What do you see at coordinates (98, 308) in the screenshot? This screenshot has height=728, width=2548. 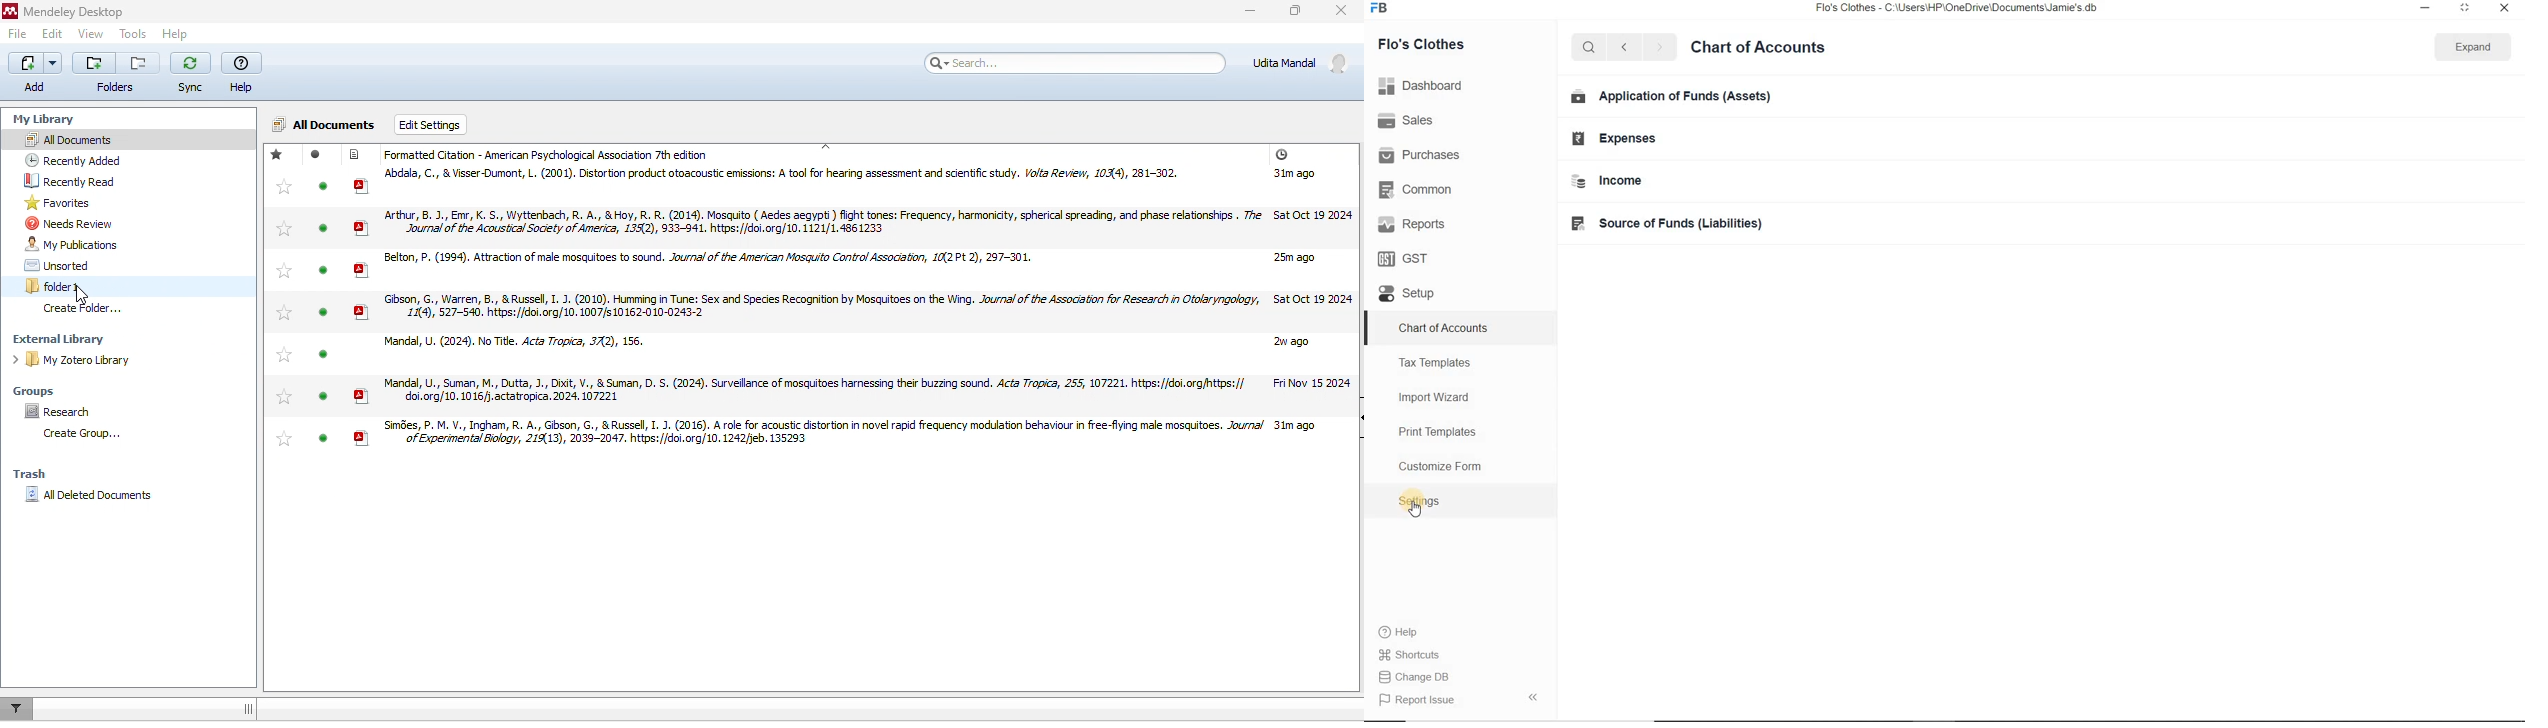 I see `create folder` at bounding box center [98, 308].